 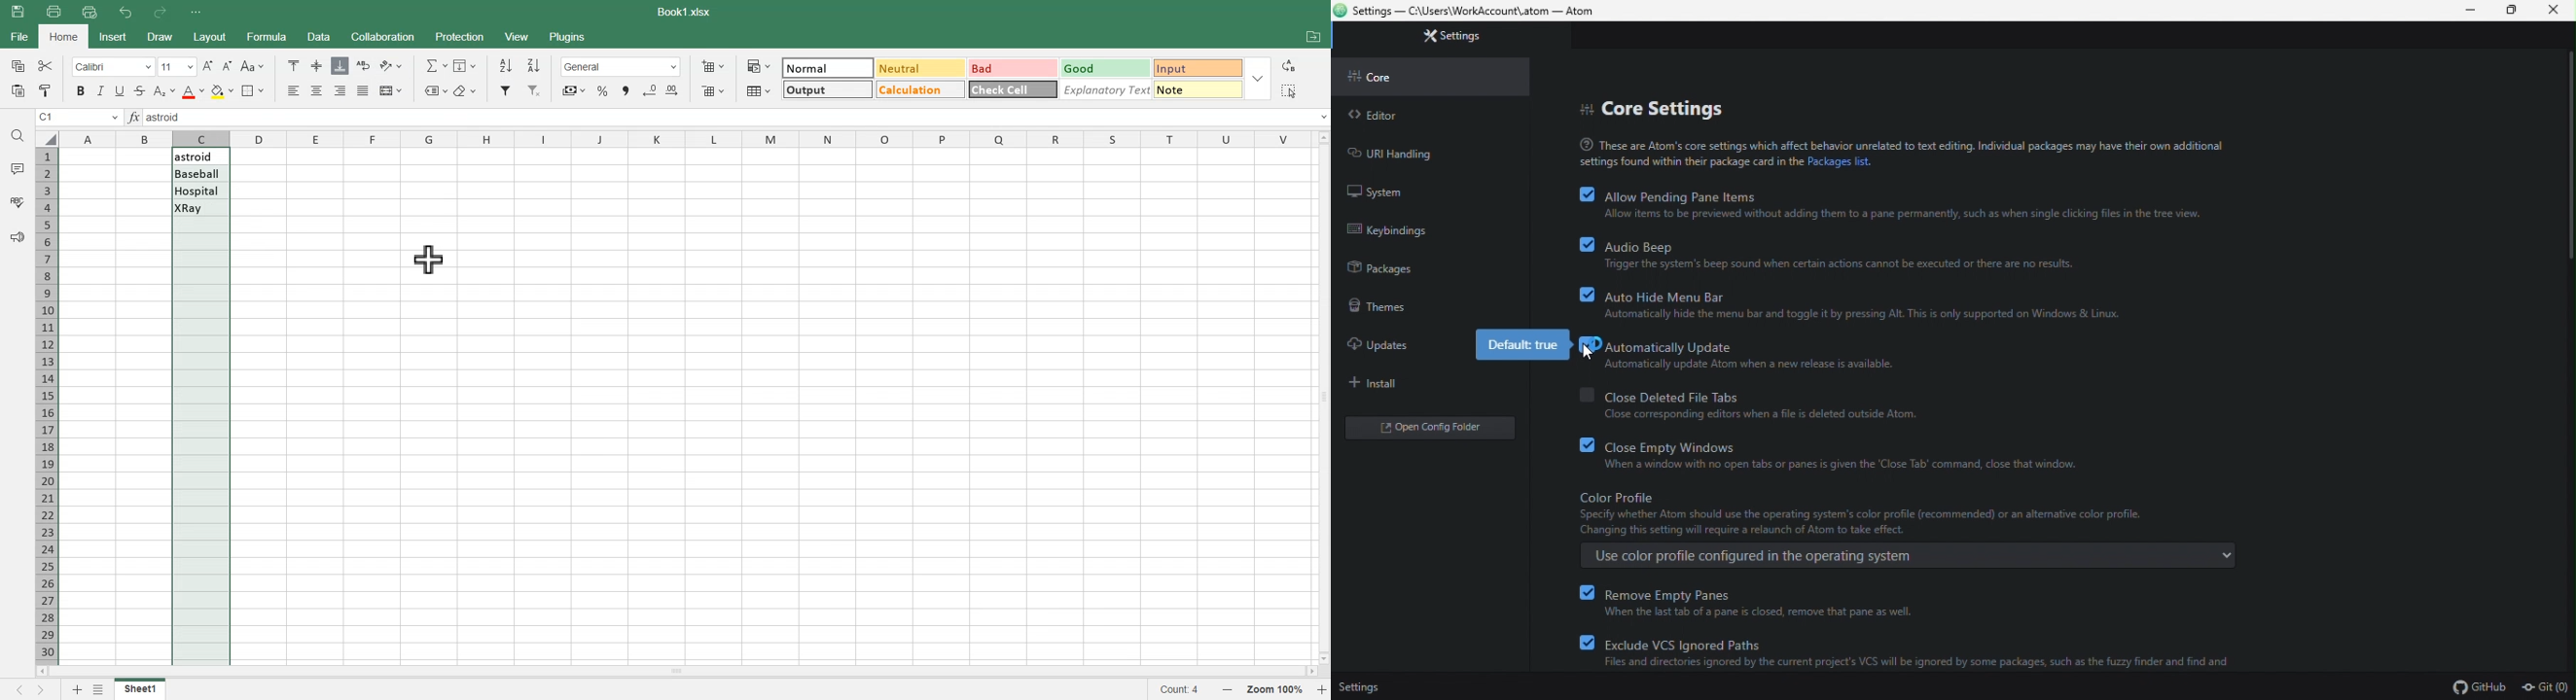 What do you see at coordinates (382, 36) in the screenshot?
I see `Collaboration` at bounding box center [382, 36].